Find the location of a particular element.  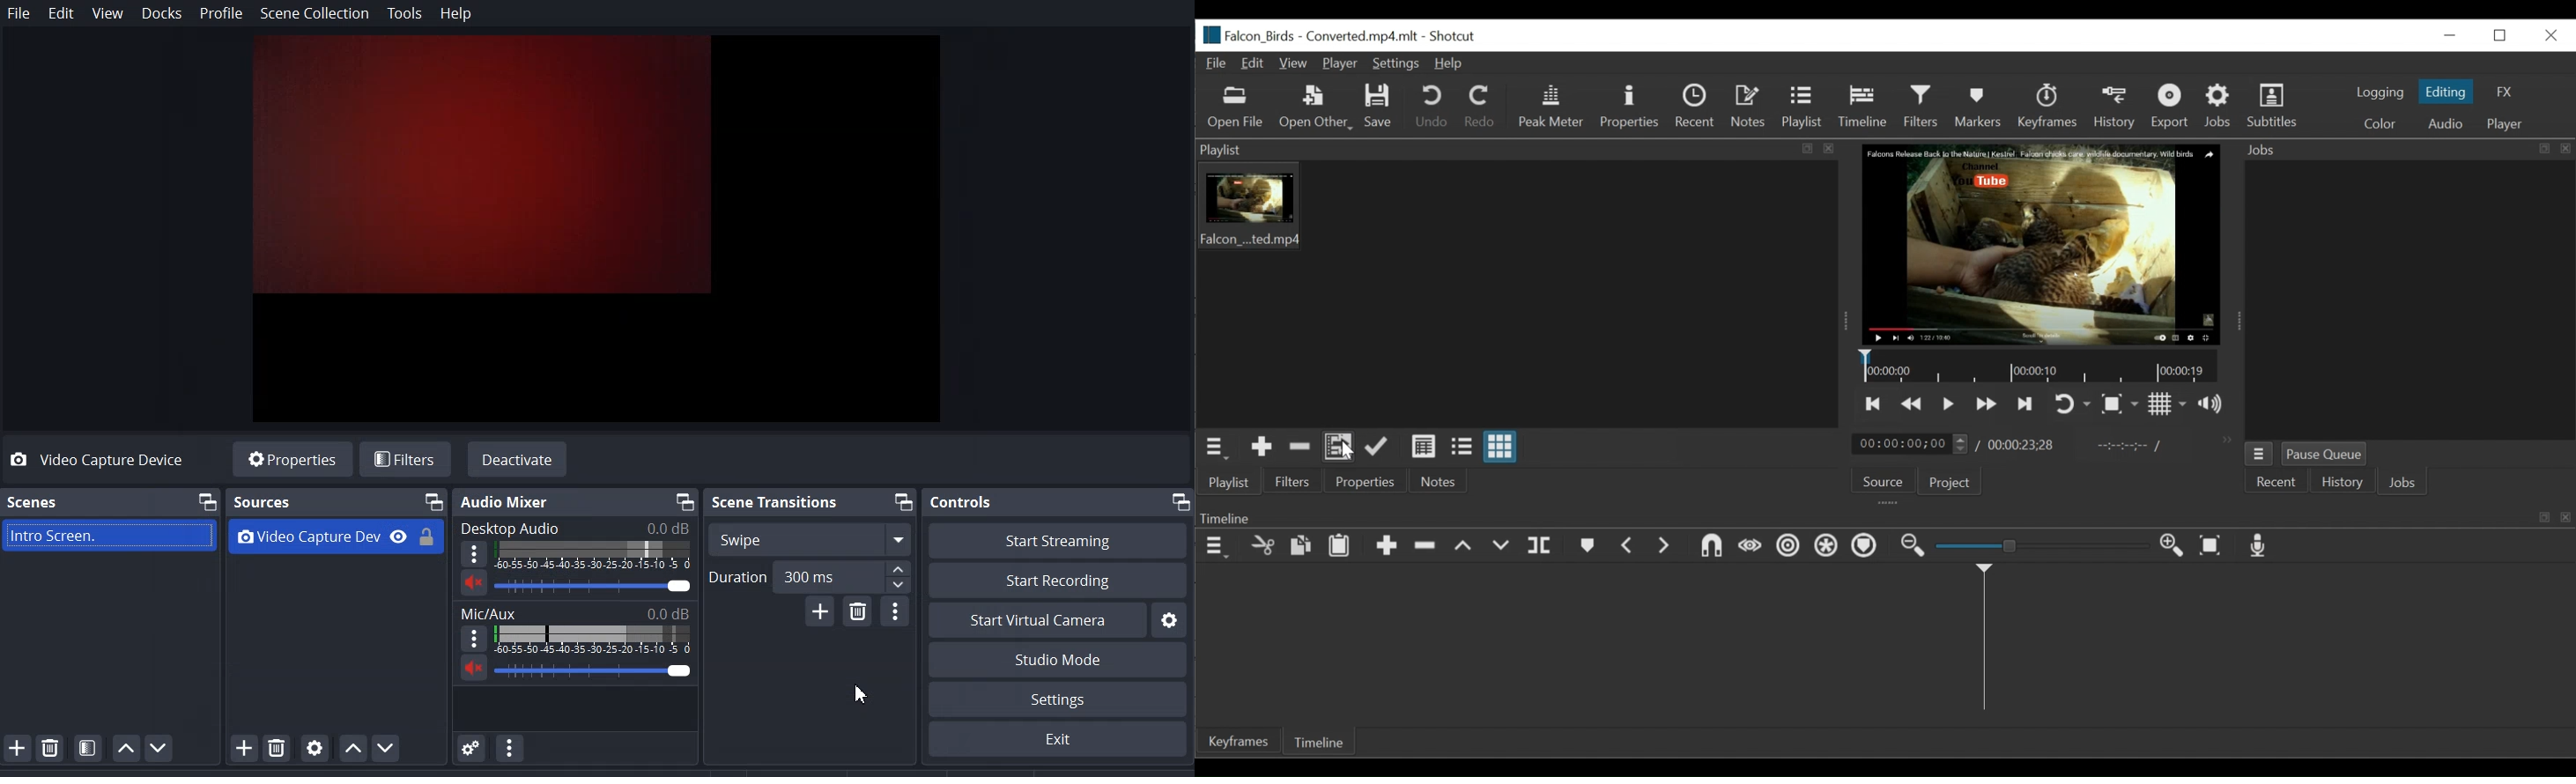

Markers is located at coordinates (1978, 108).